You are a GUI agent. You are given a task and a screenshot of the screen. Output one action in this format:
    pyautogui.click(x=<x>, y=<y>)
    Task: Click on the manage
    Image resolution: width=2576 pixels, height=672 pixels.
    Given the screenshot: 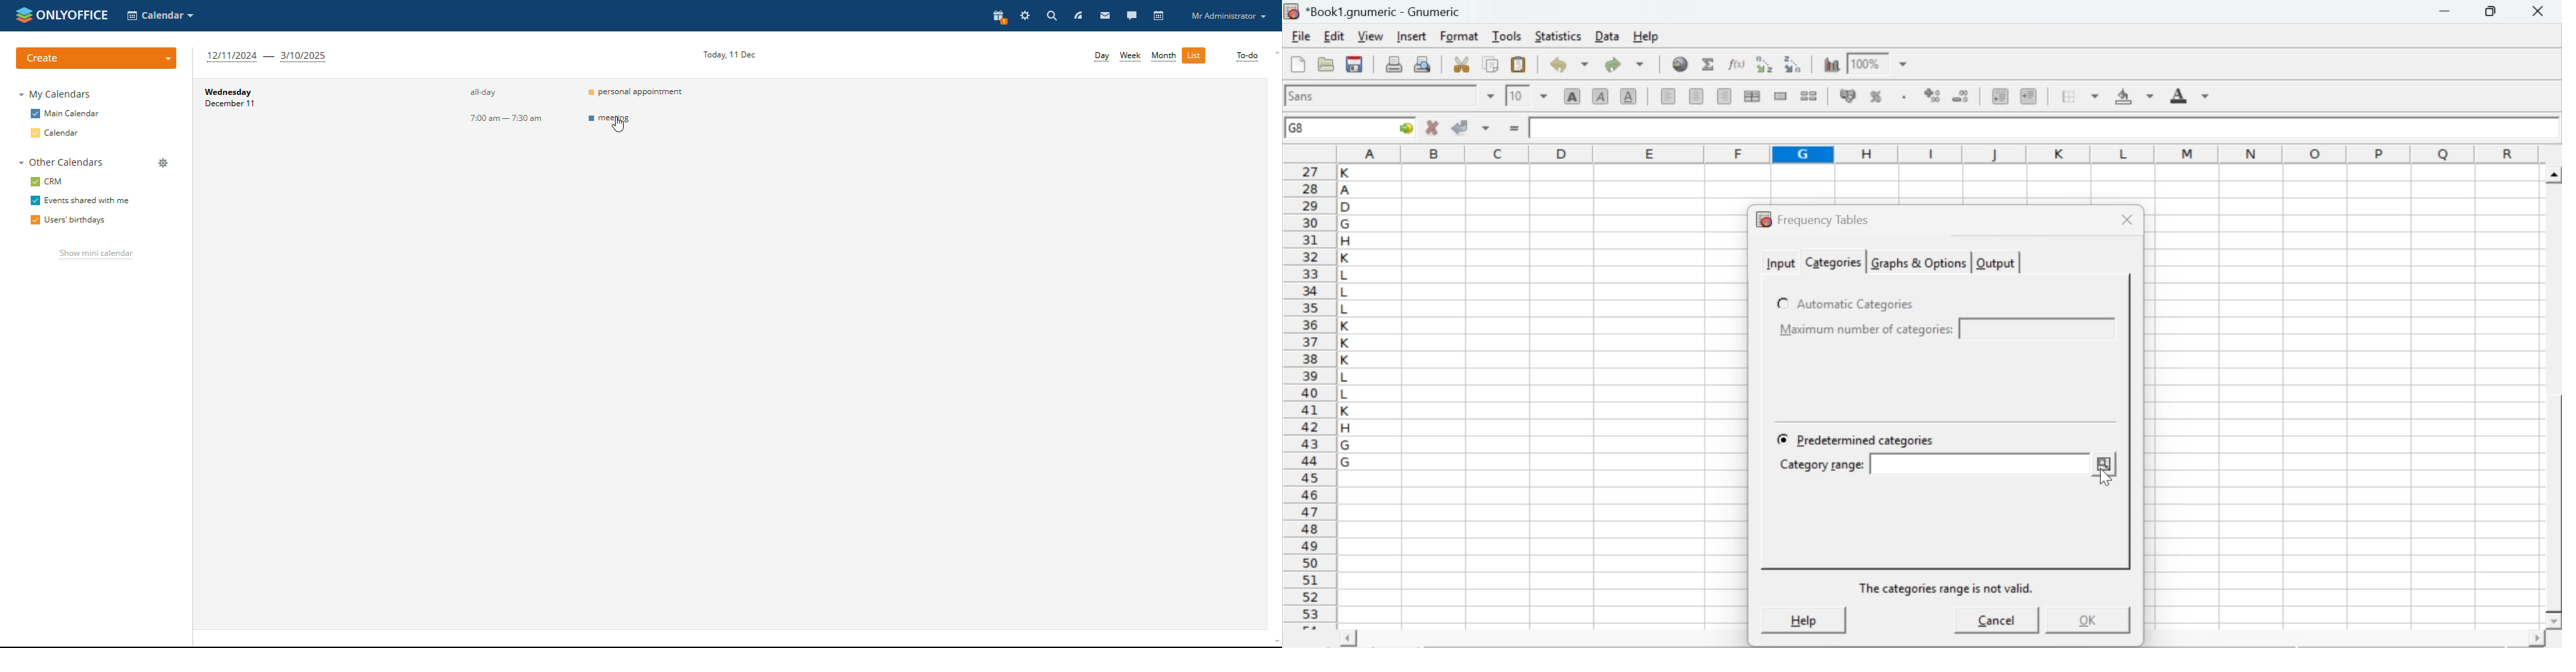 What is the action you would take?
    pyautogui.click(x=163, y=164)
    